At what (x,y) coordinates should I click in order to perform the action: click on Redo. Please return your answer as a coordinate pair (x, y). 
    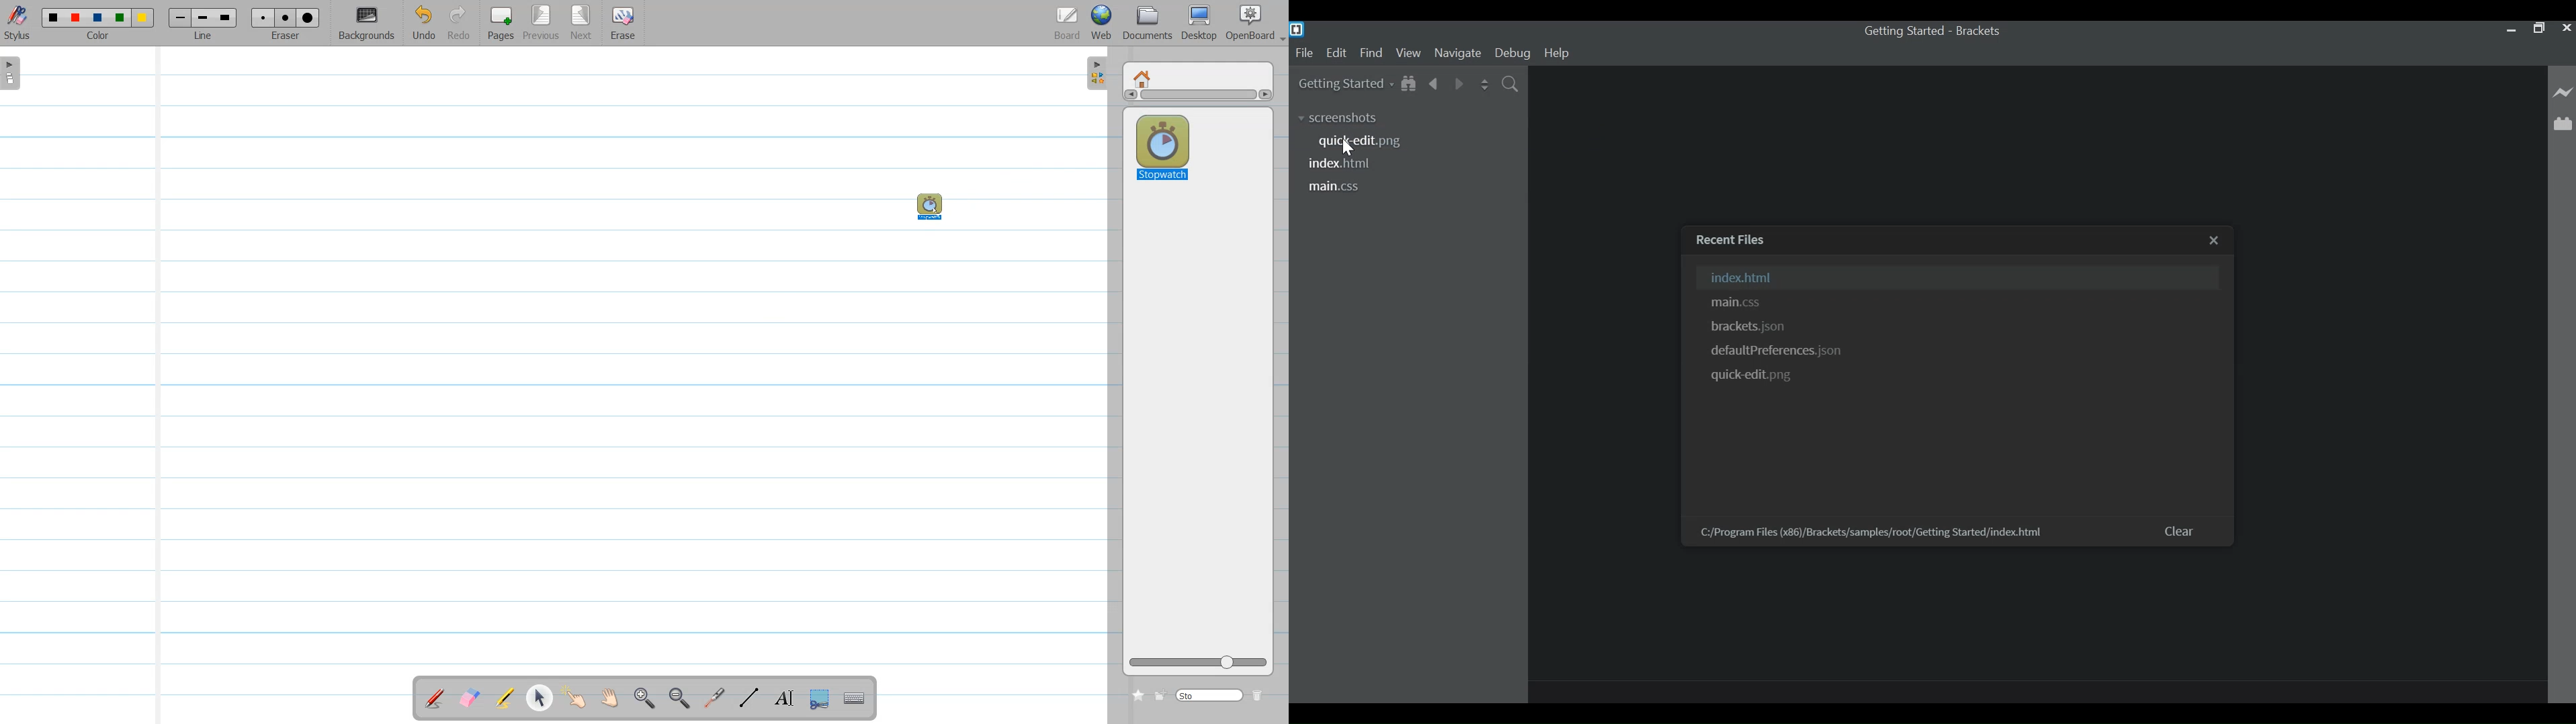
    Looking at the image, I should click on (460, 24).